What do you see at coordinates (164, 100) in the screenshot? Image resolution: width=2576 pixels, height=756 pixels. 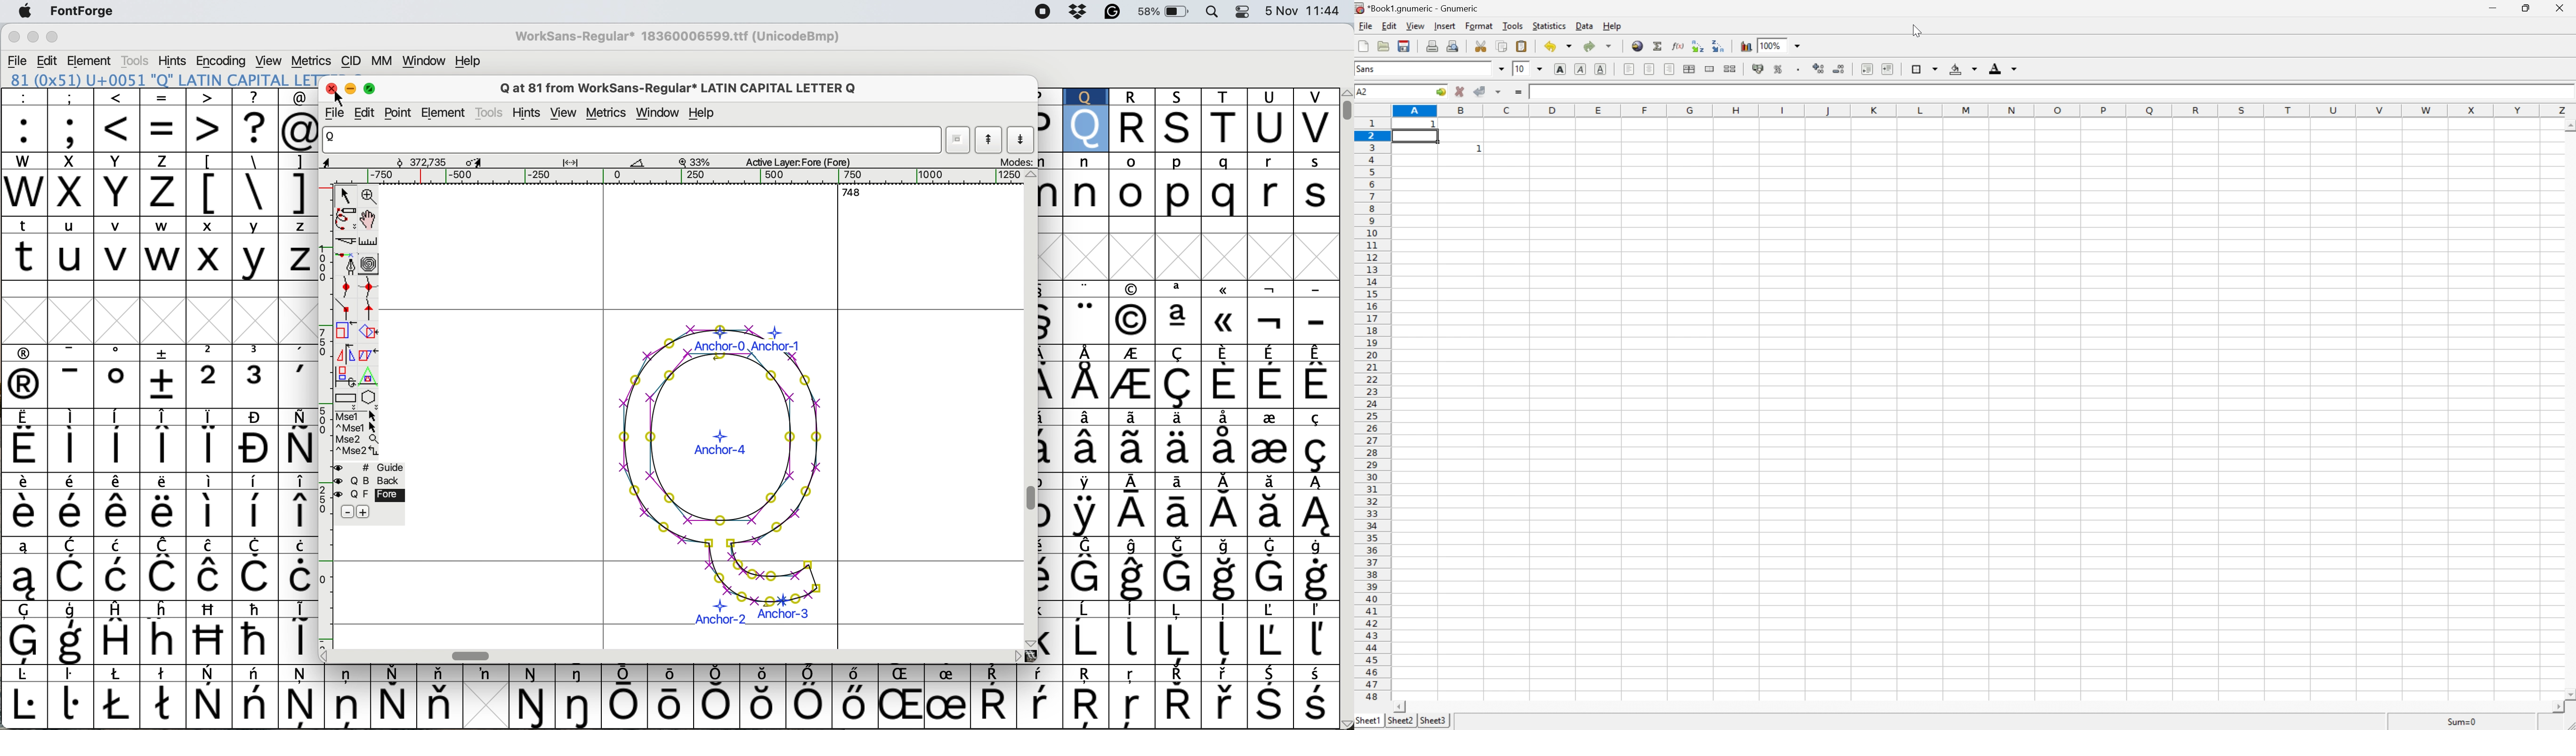 I see `special characters` at bounding box center [164, 100].